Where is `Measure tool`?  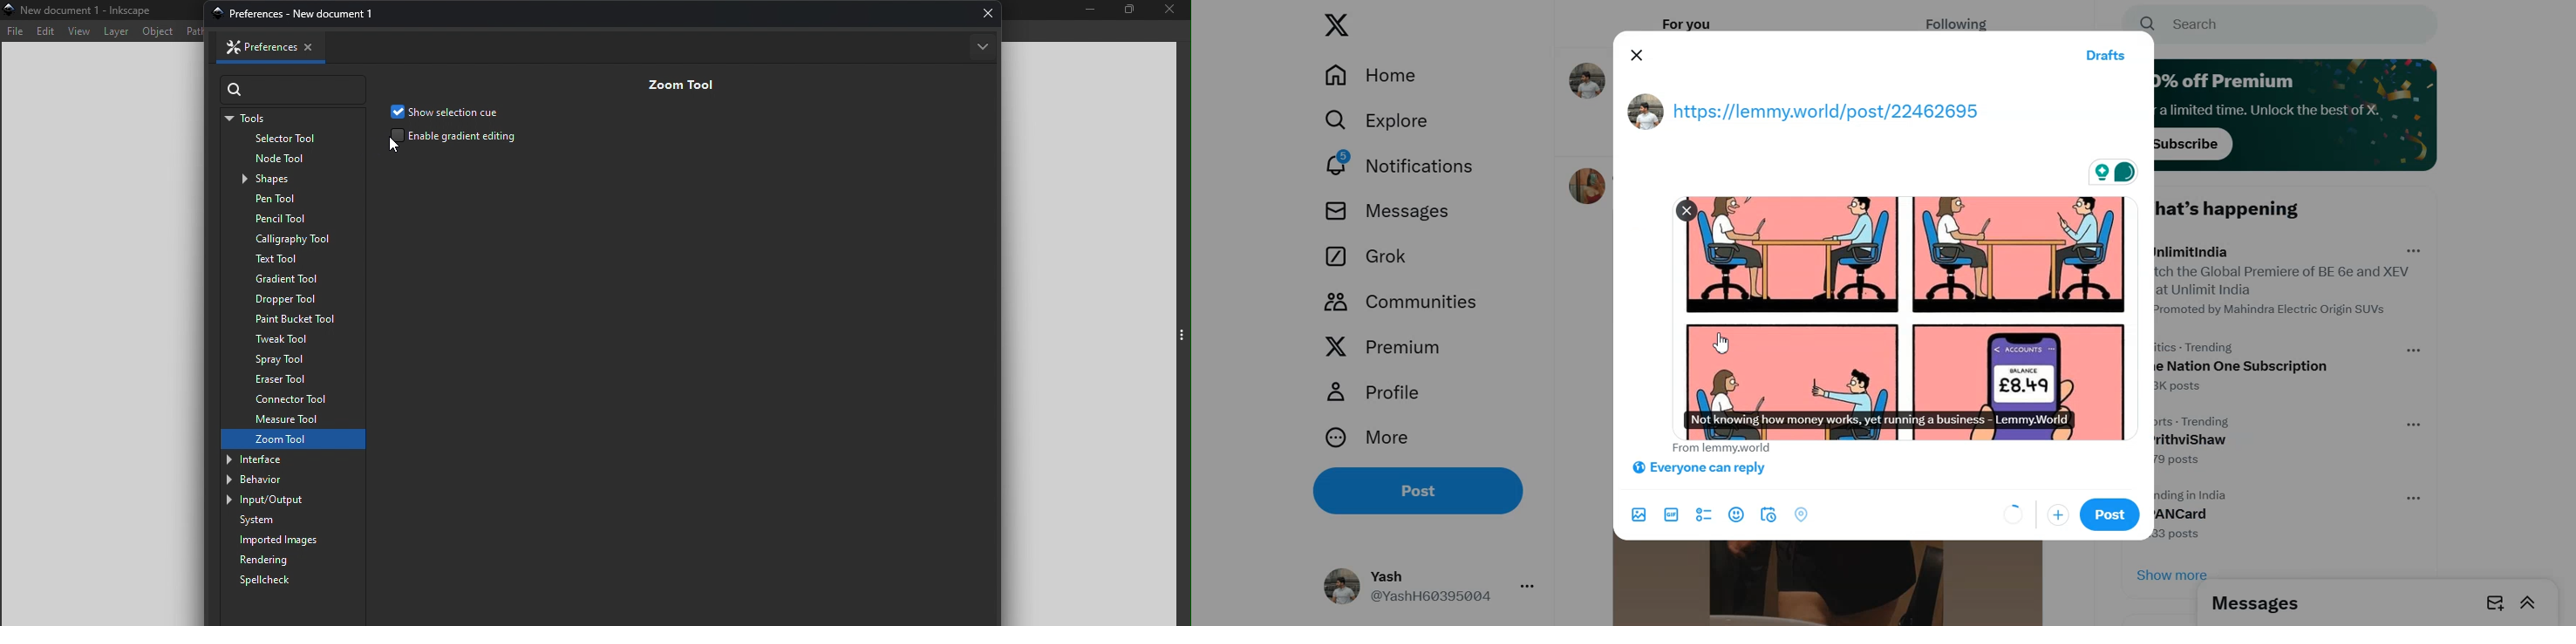 Measure tool is located at coordinates (290, 419).